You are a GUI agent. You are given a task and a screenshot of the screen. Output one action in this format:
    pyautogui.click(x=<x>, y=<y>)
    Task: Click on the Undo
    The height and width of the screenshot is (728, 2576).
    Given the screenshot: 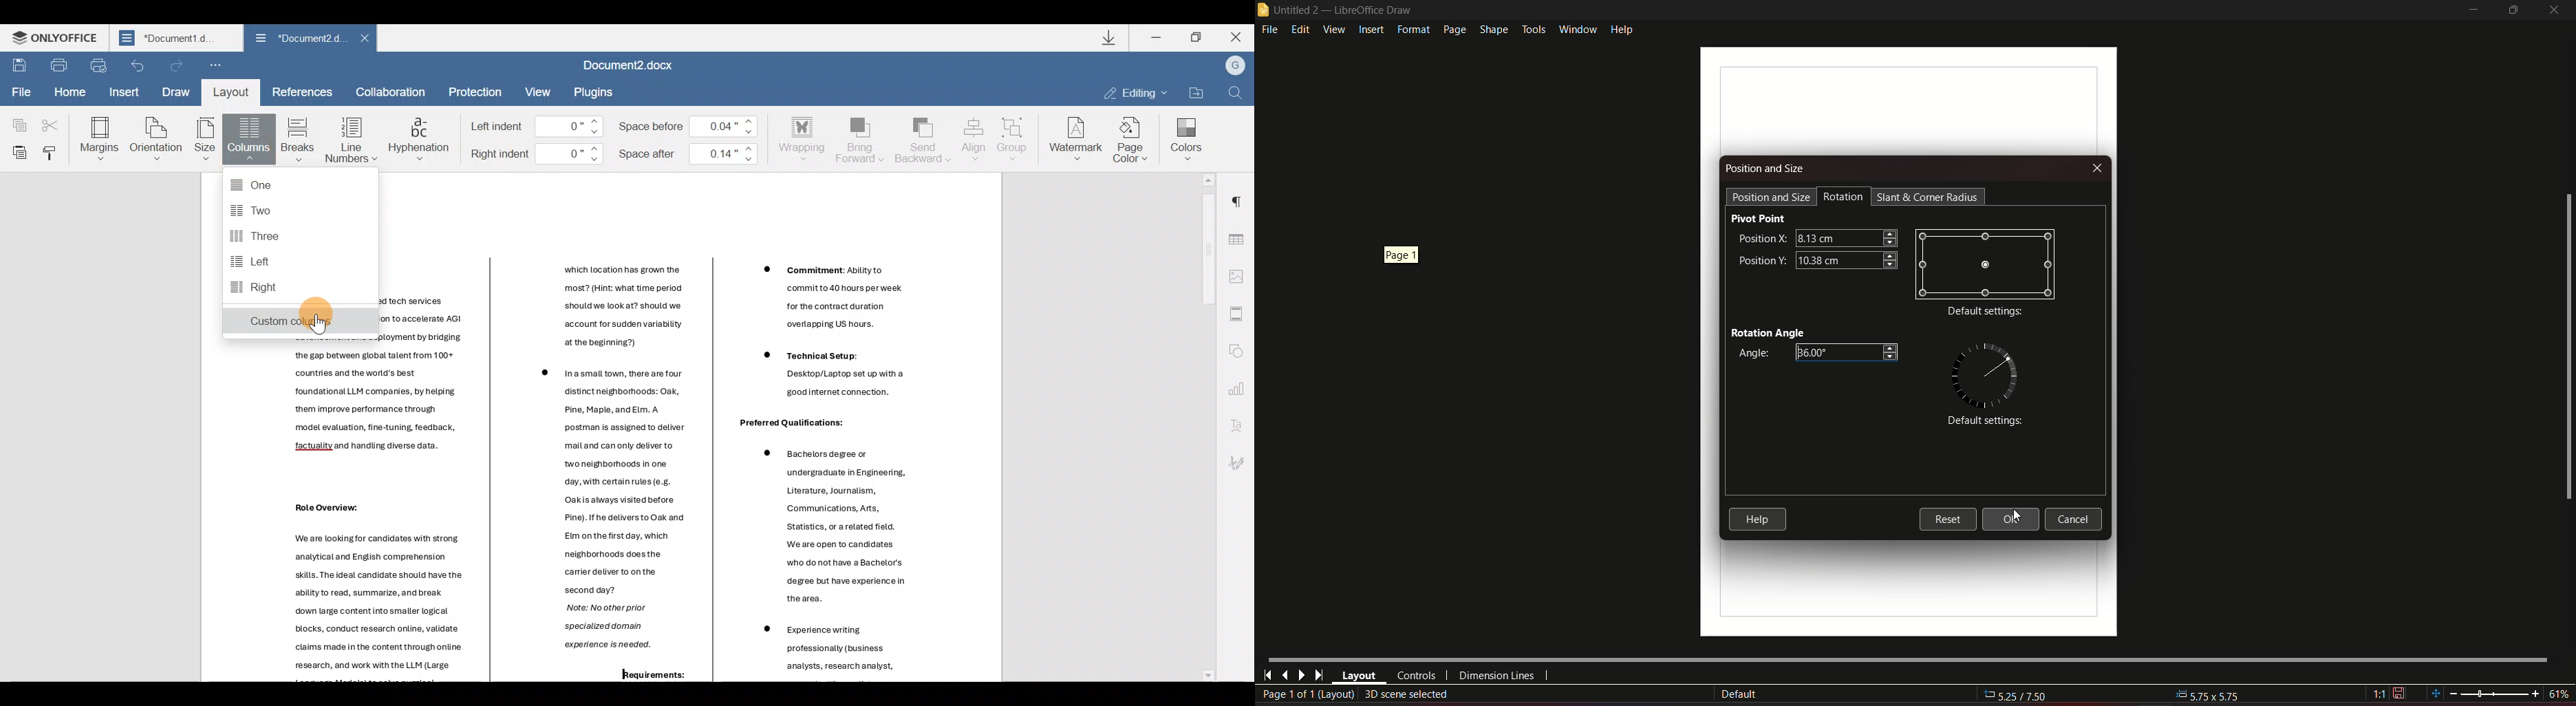 What is the action you would take?
    pyautogui.click(x=137, y=65)
    